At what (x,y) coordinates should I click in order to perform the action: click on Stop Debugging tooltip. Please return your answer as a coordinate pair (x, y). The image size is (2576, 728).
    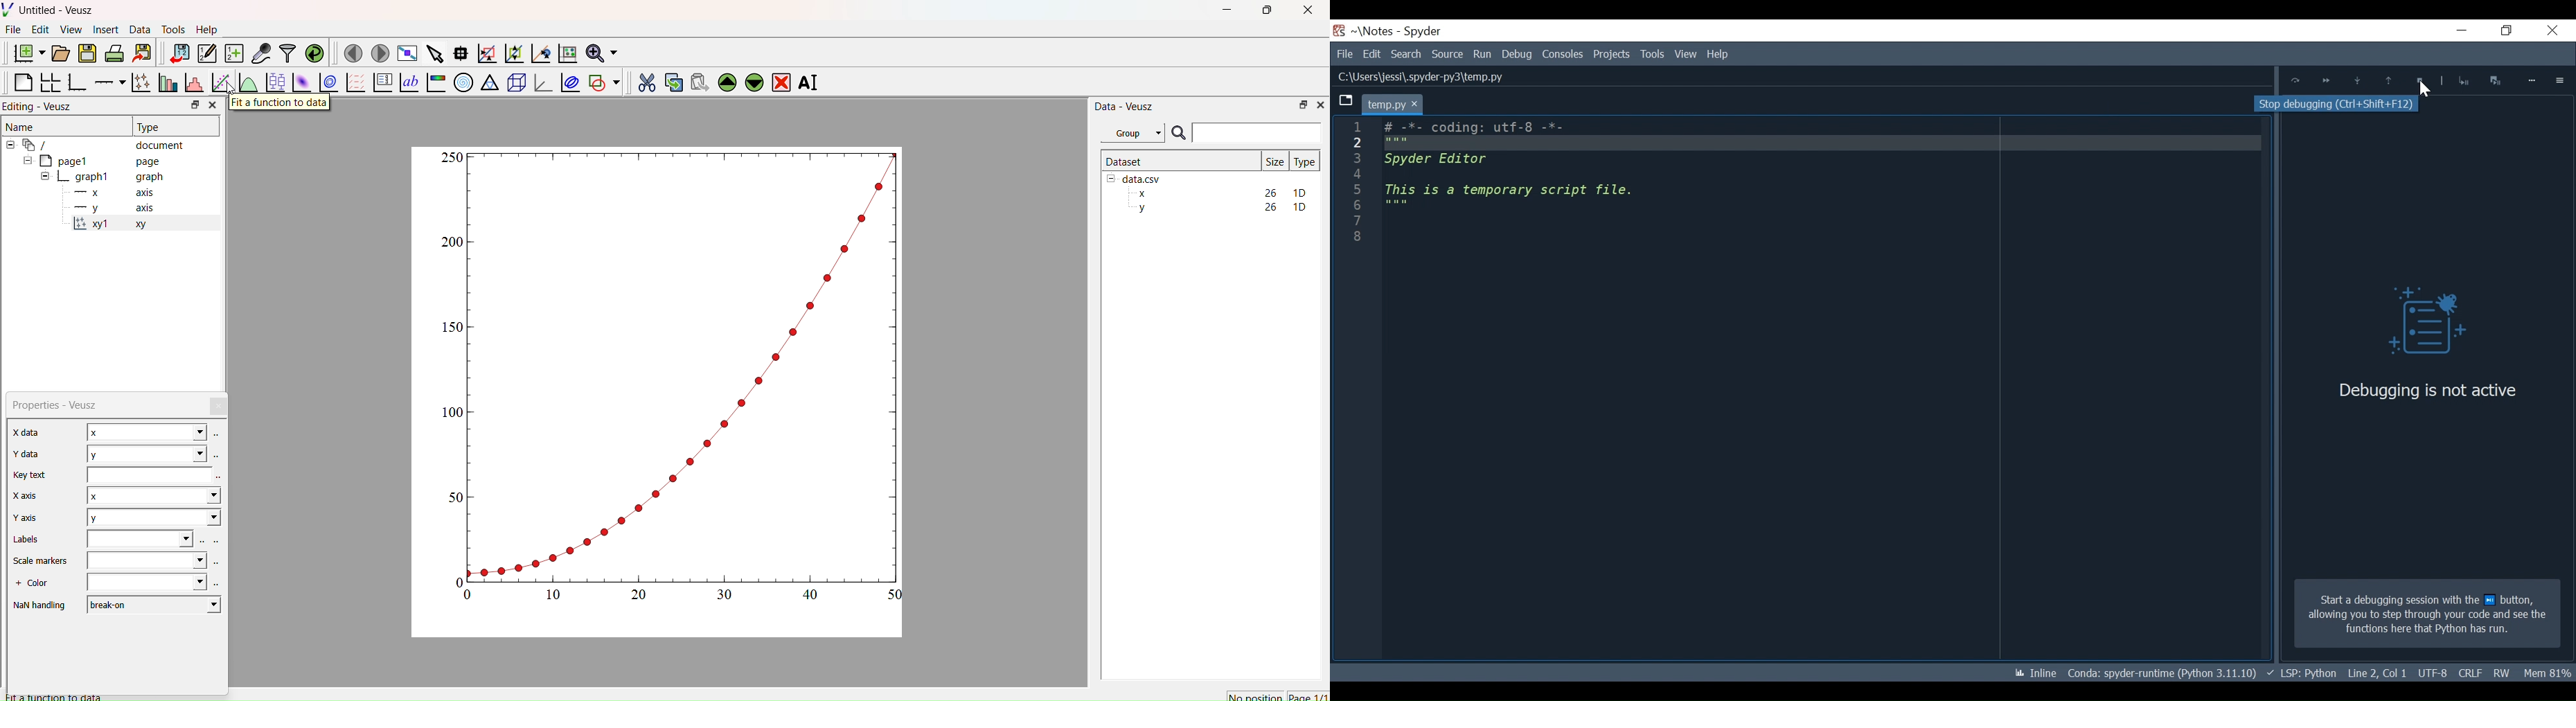
    Looking at the image, I should click on (2342, 106).